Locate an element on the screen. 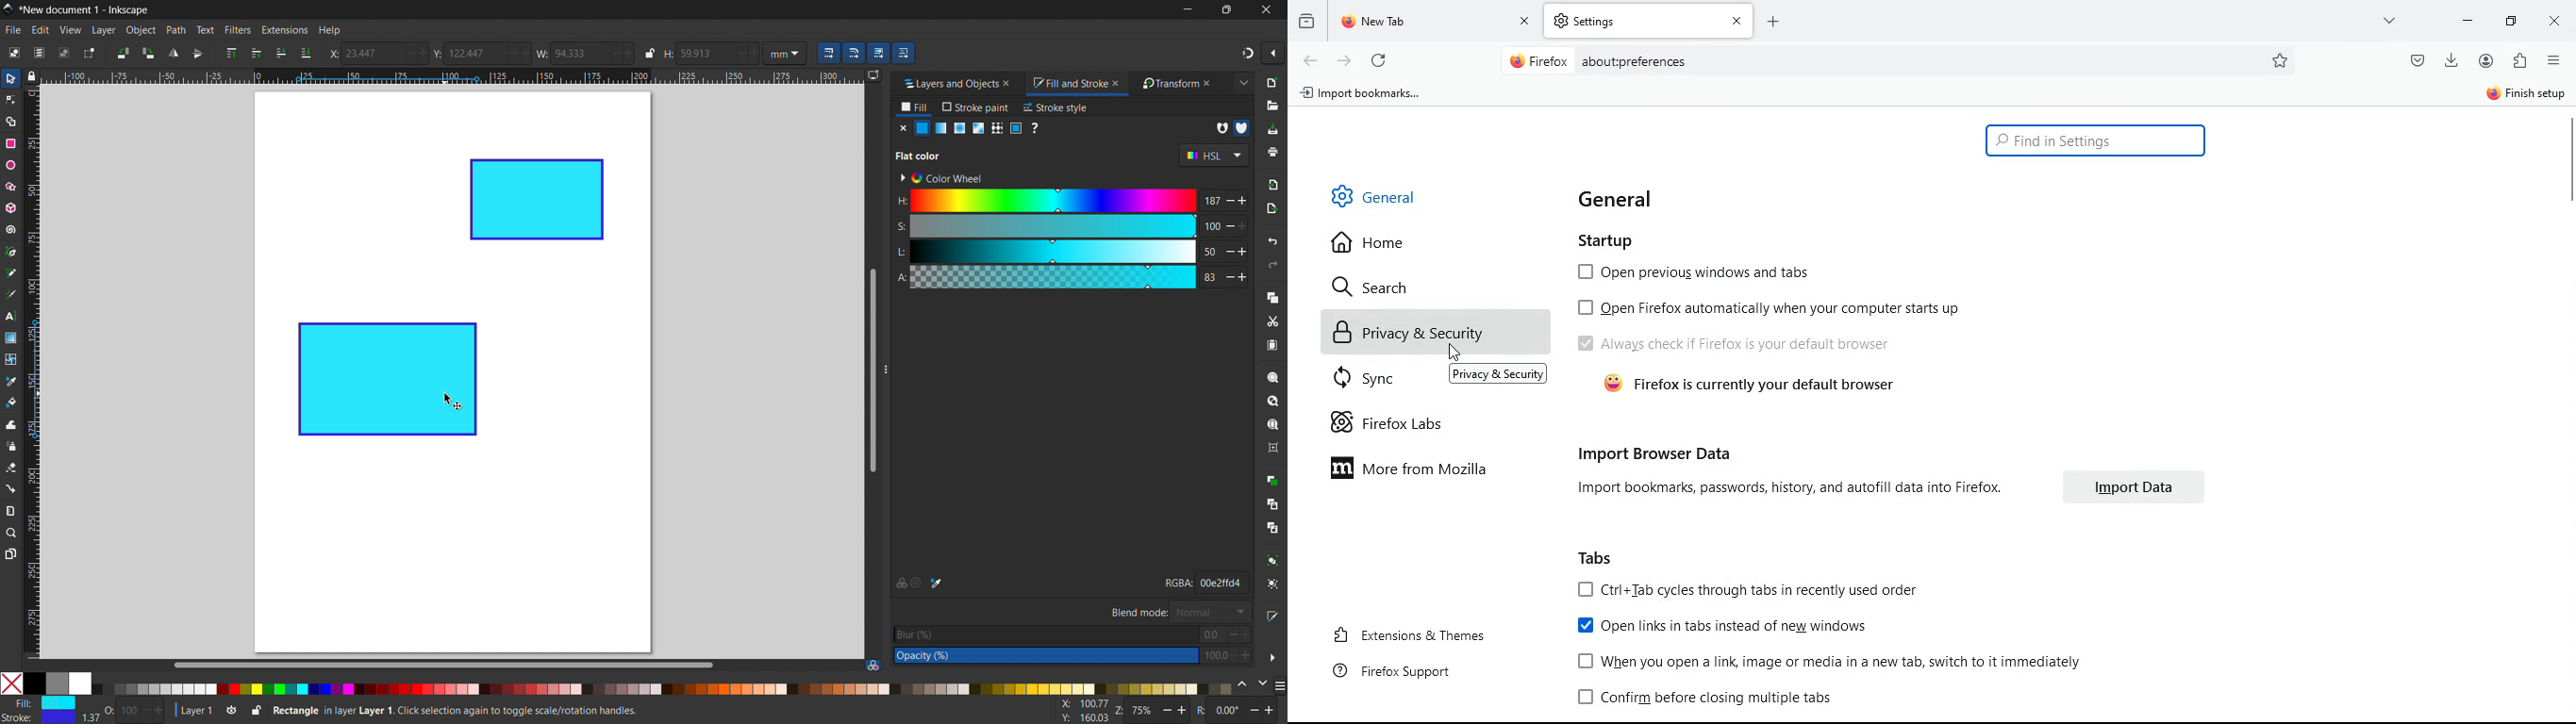  Solid Black is located at coordinates (35, 684).